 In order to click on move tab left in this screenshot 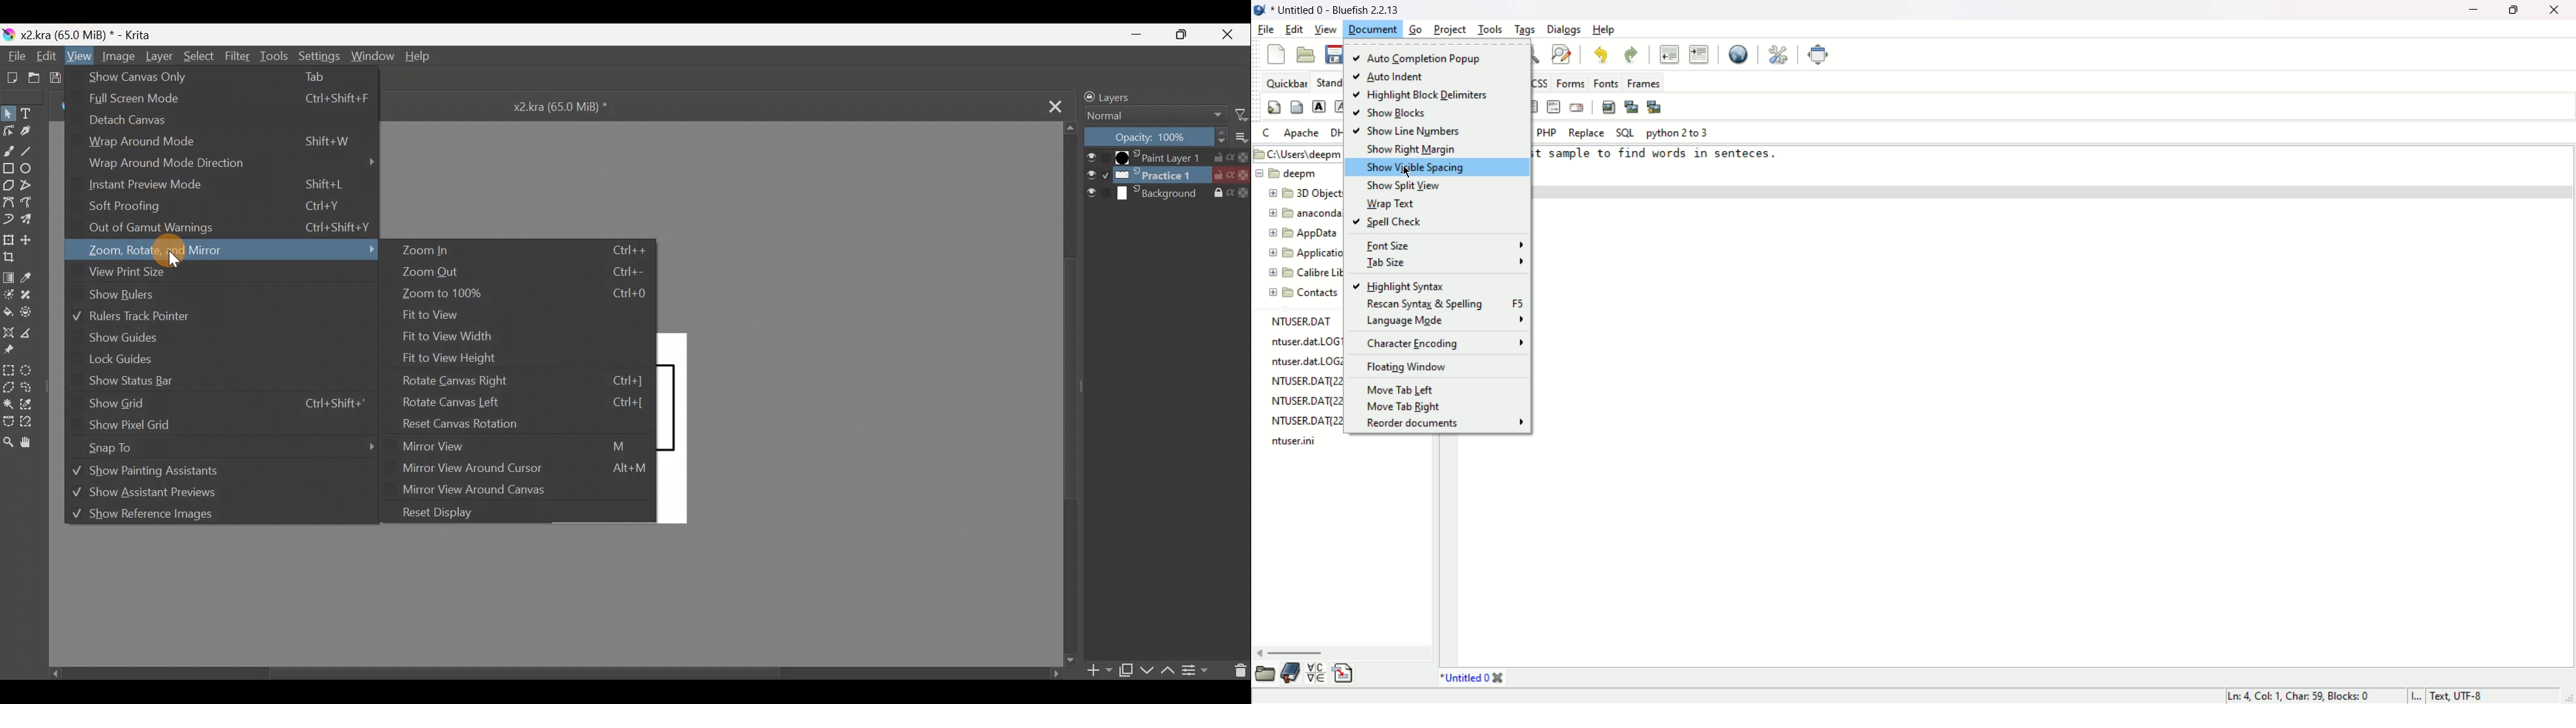, I will do `click(1419, 389)`.